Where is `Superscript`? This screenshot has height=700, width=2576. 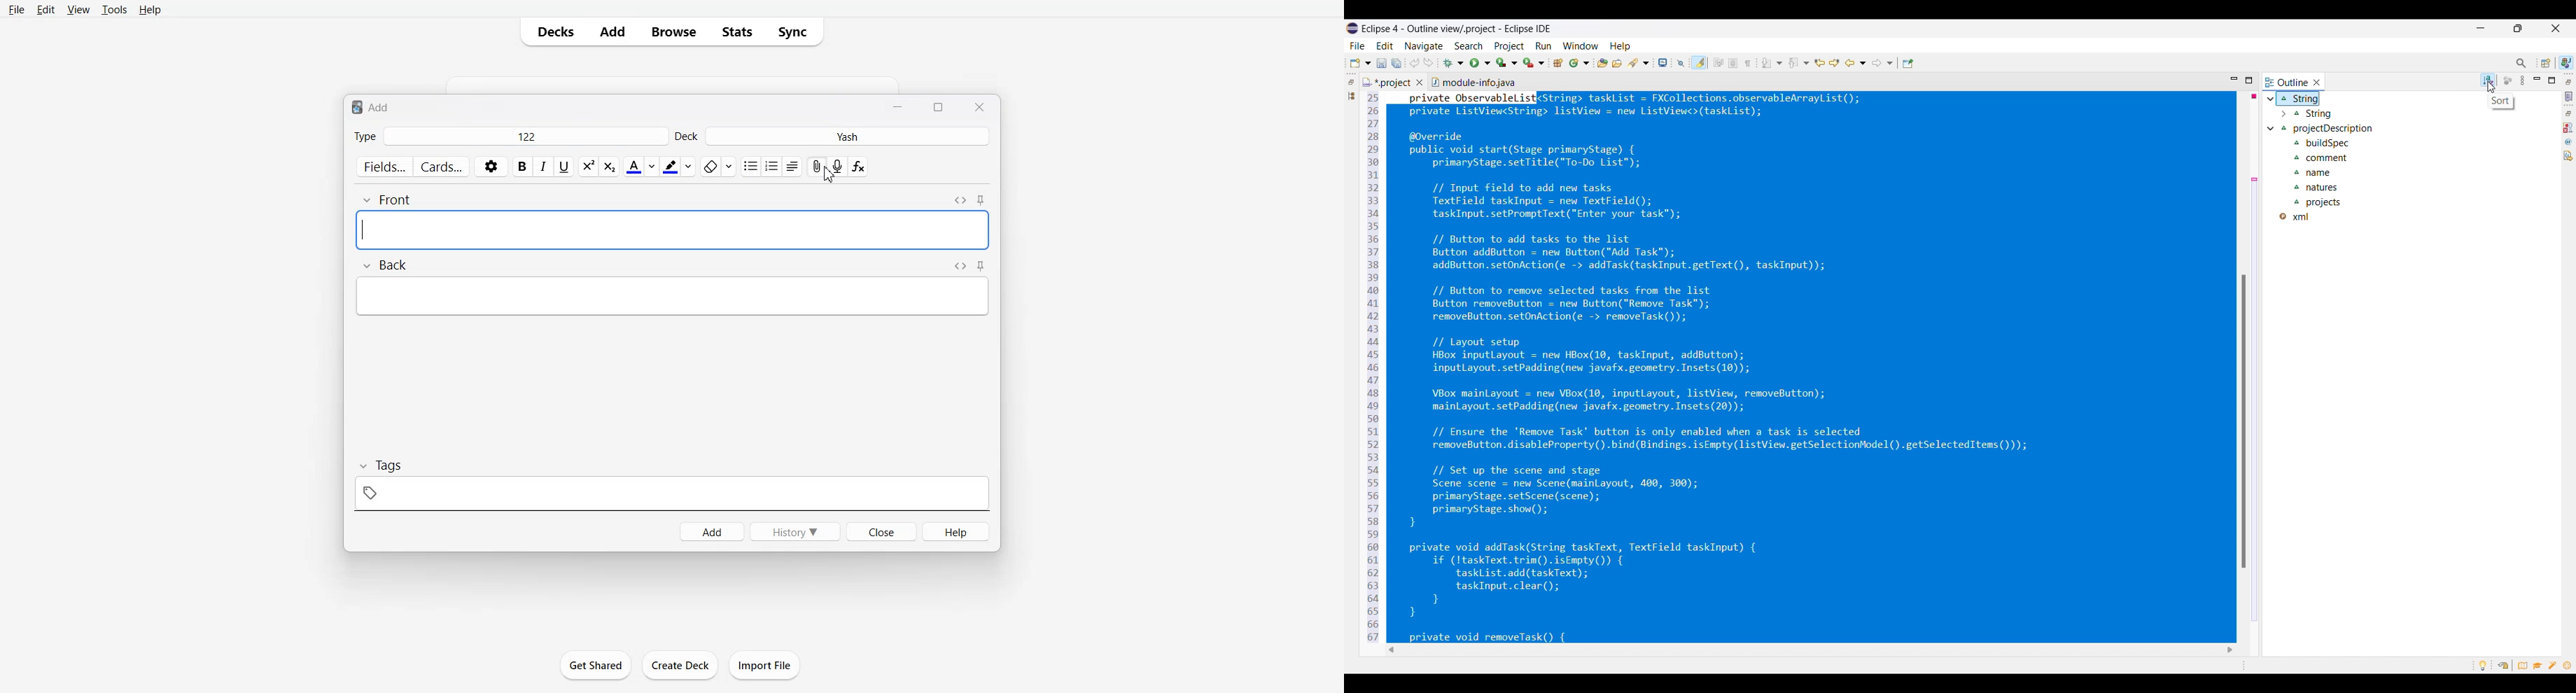
Superscript is located at coordinates (612, 167).